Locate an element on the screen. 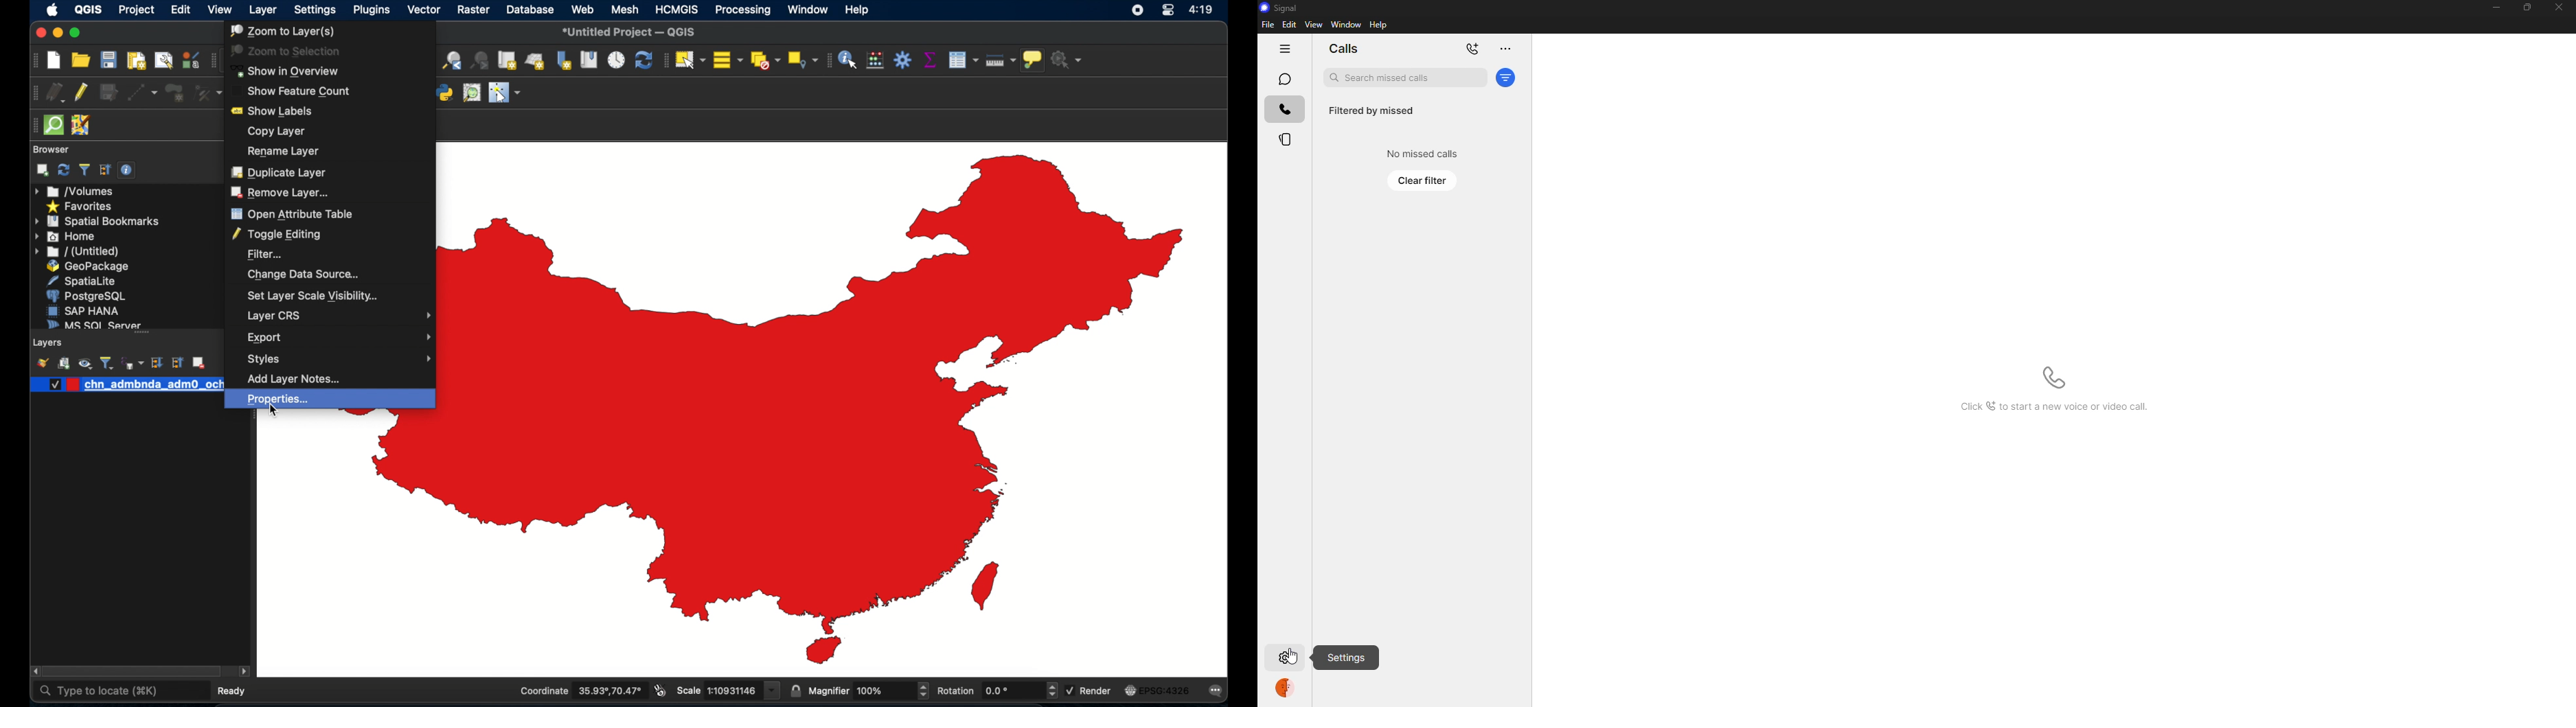  vector is located at coordinates (424, 10).